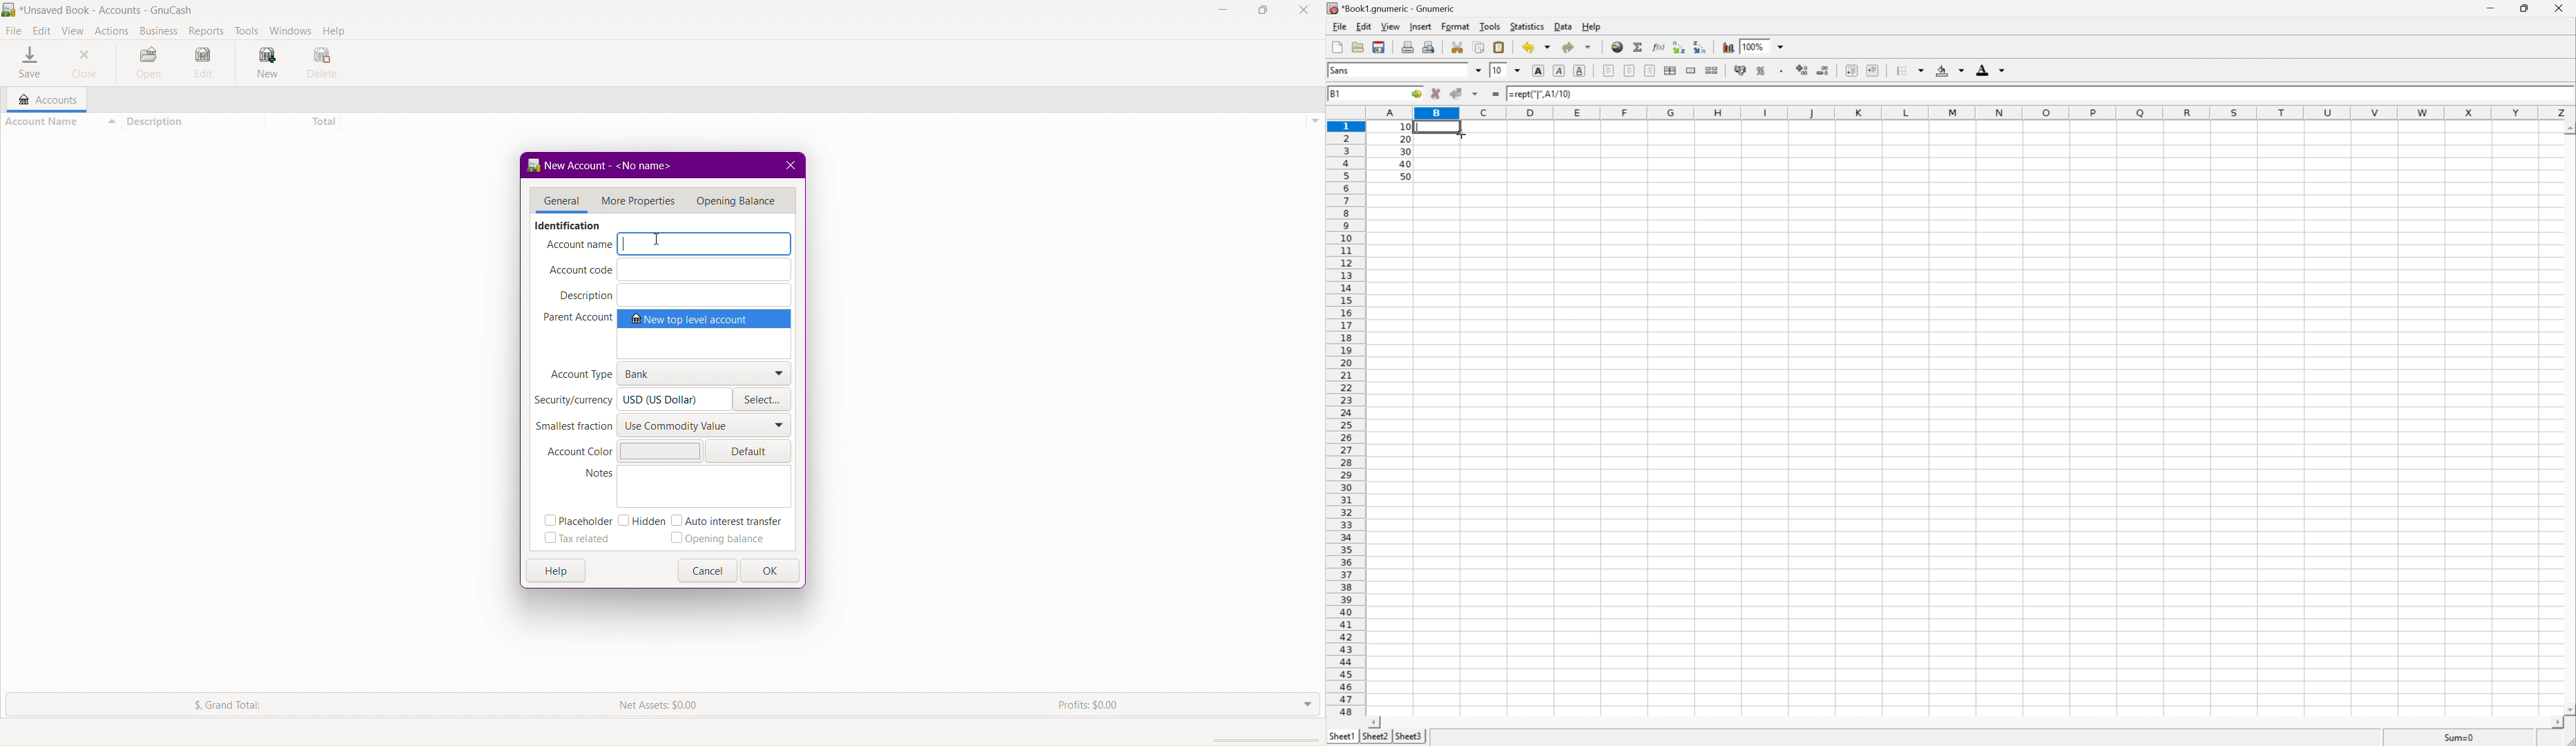 The height and width of the screenshot is (756, 2576). What do you see at coordinates (1661, 46) in the screenshot?
I see `Edit a function in current cell` at bounding box center [1661, 46].